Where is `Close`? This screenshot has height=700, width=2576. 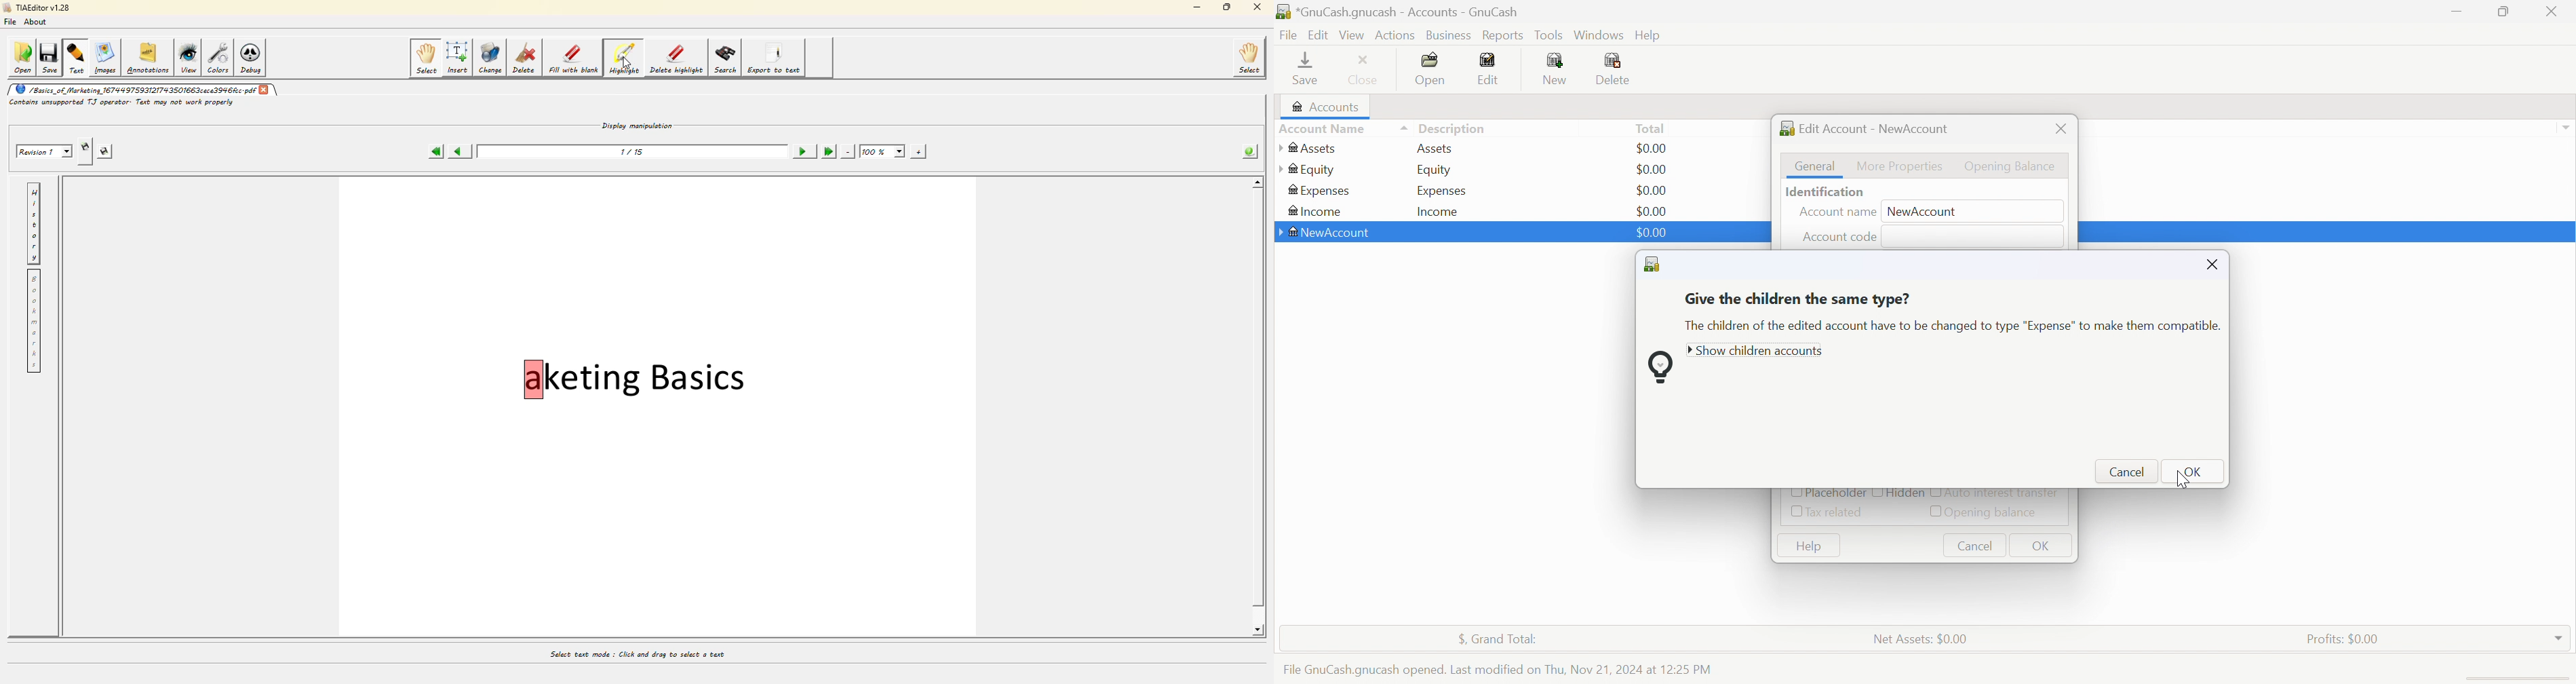
Close is located at coordinates (2552, 11).